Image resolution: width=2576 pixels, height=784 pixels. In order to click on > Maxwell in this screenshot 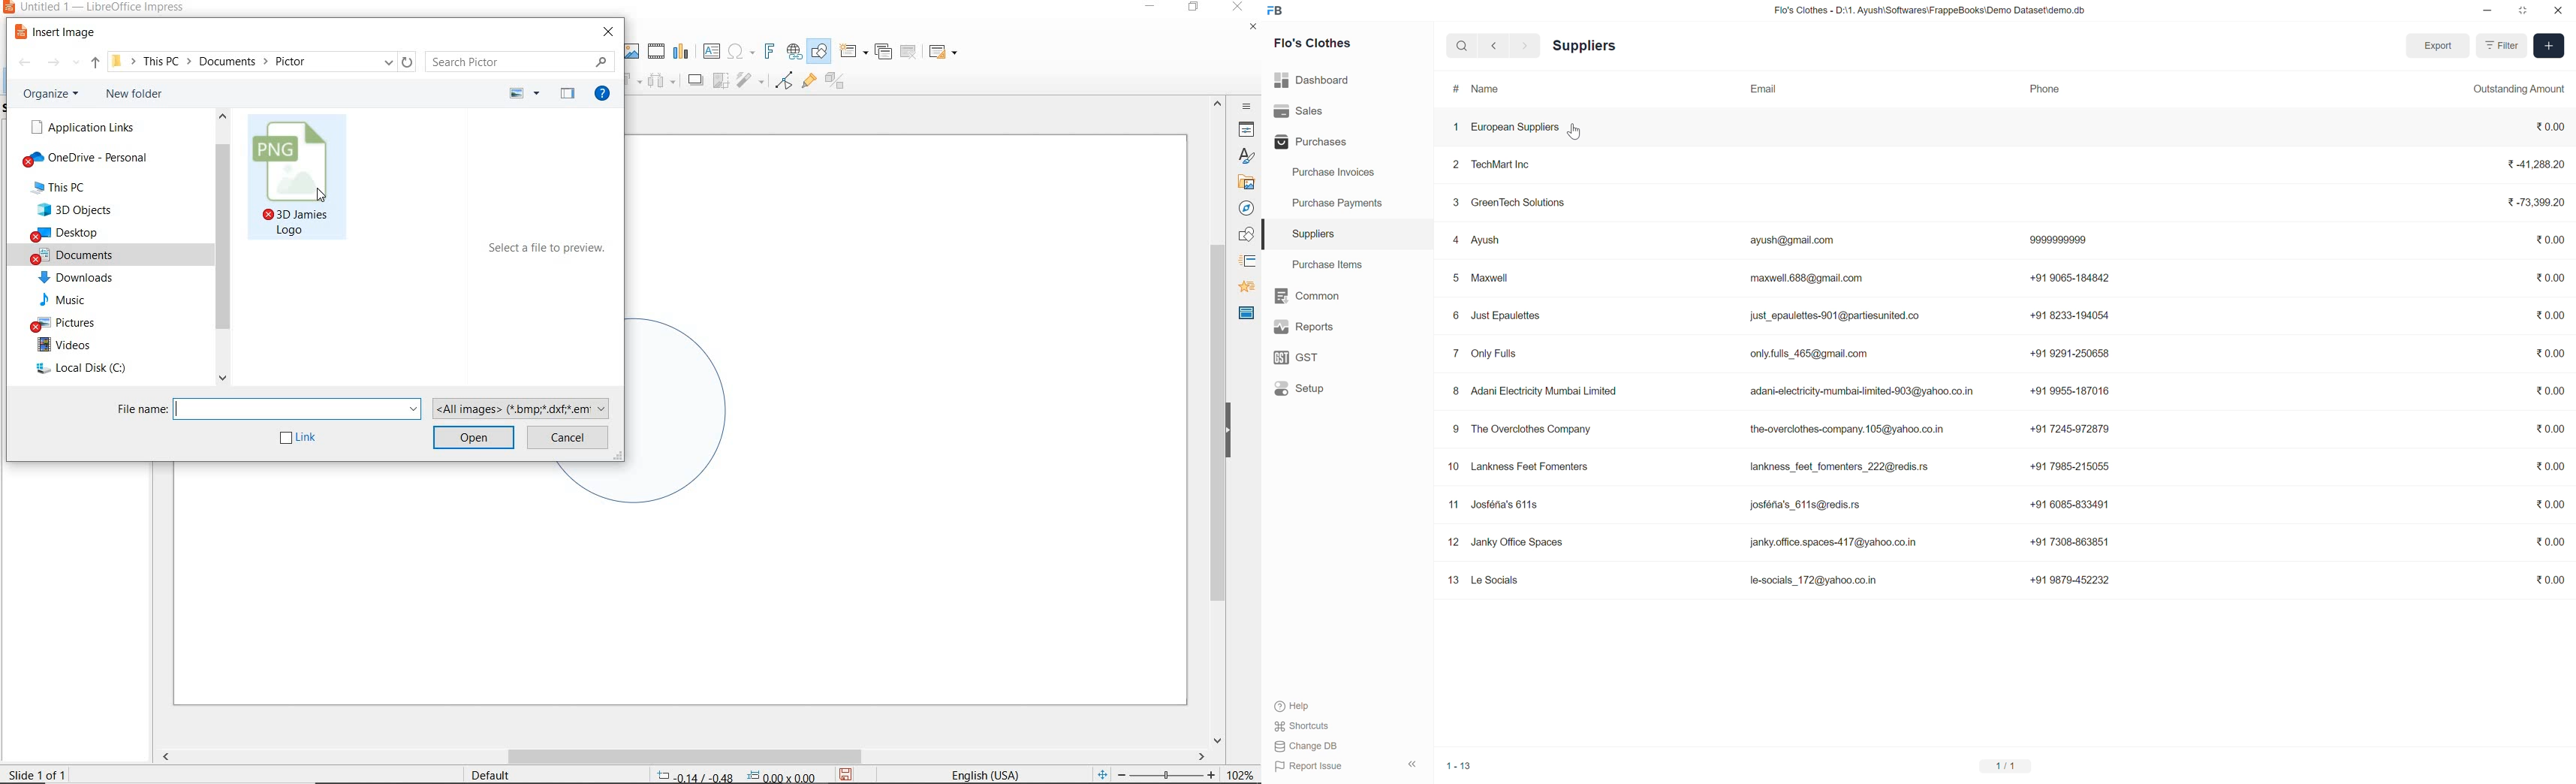, I will do `click(1492, 278)`.